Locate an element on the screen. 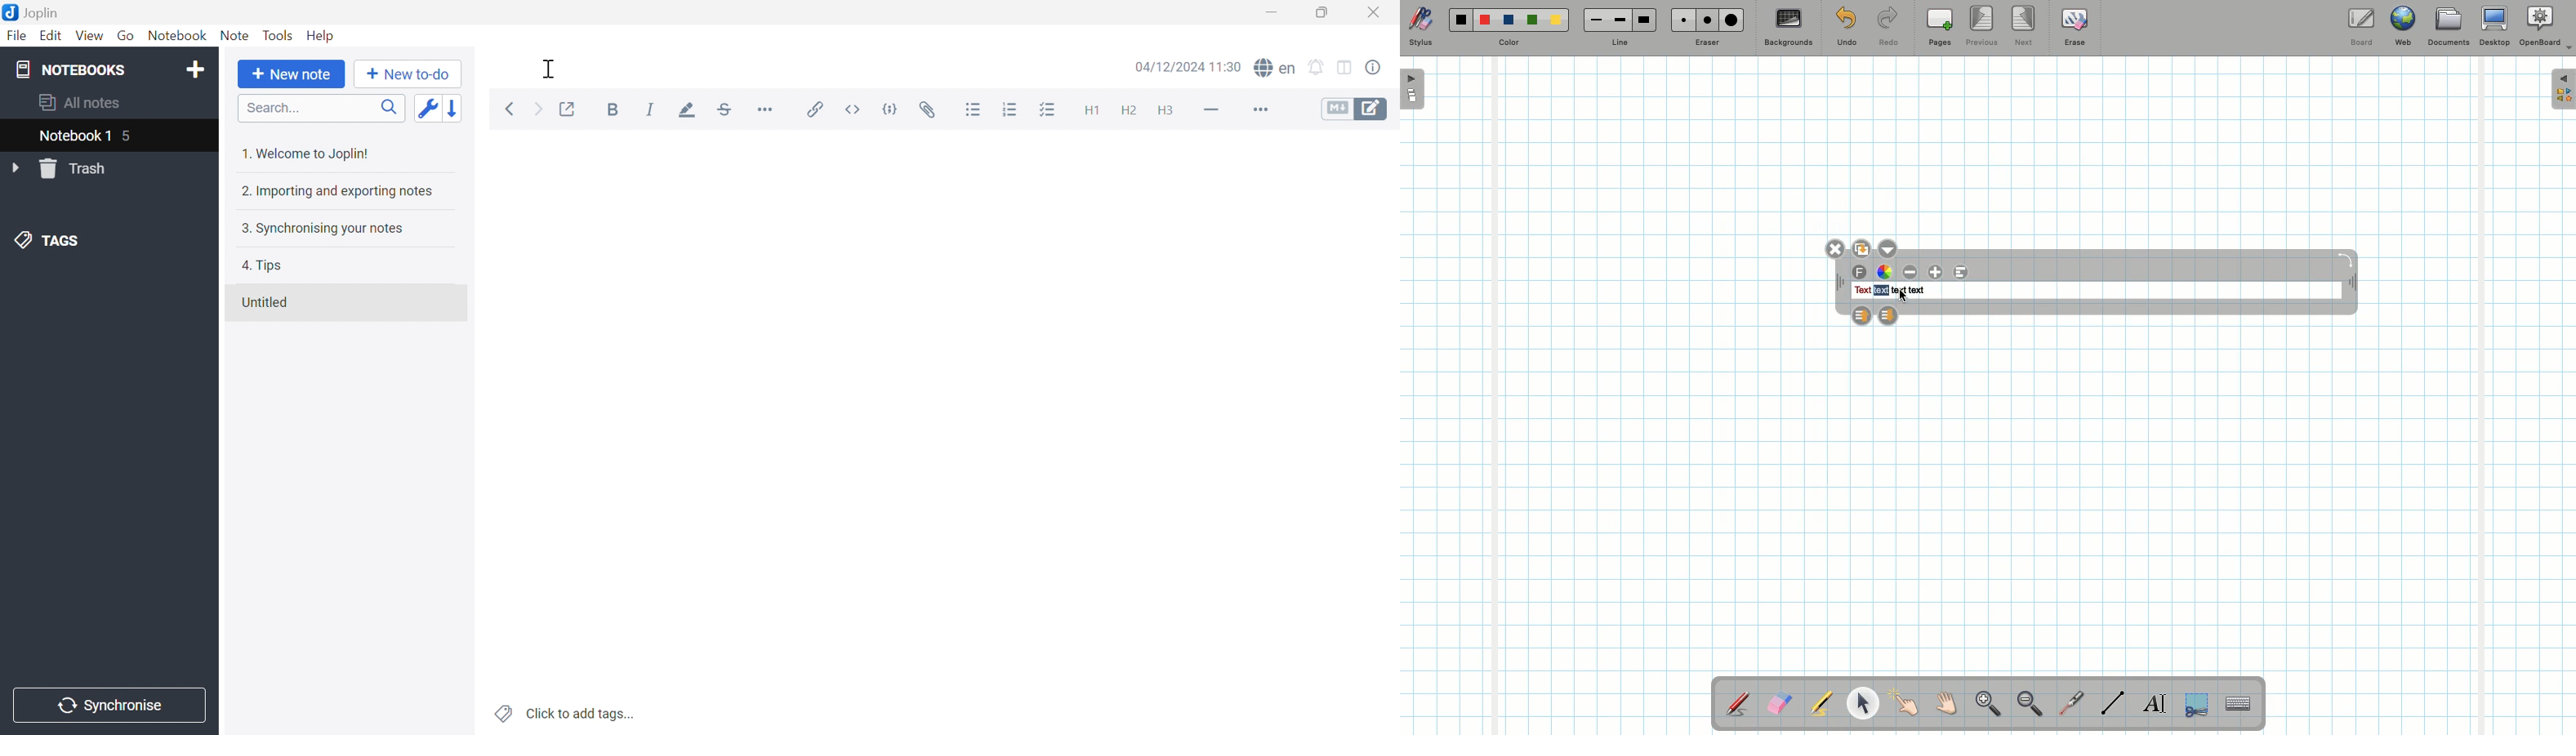 This screenshot has height=756, width=2576. Open pages is located at coordinates (1414, 88).